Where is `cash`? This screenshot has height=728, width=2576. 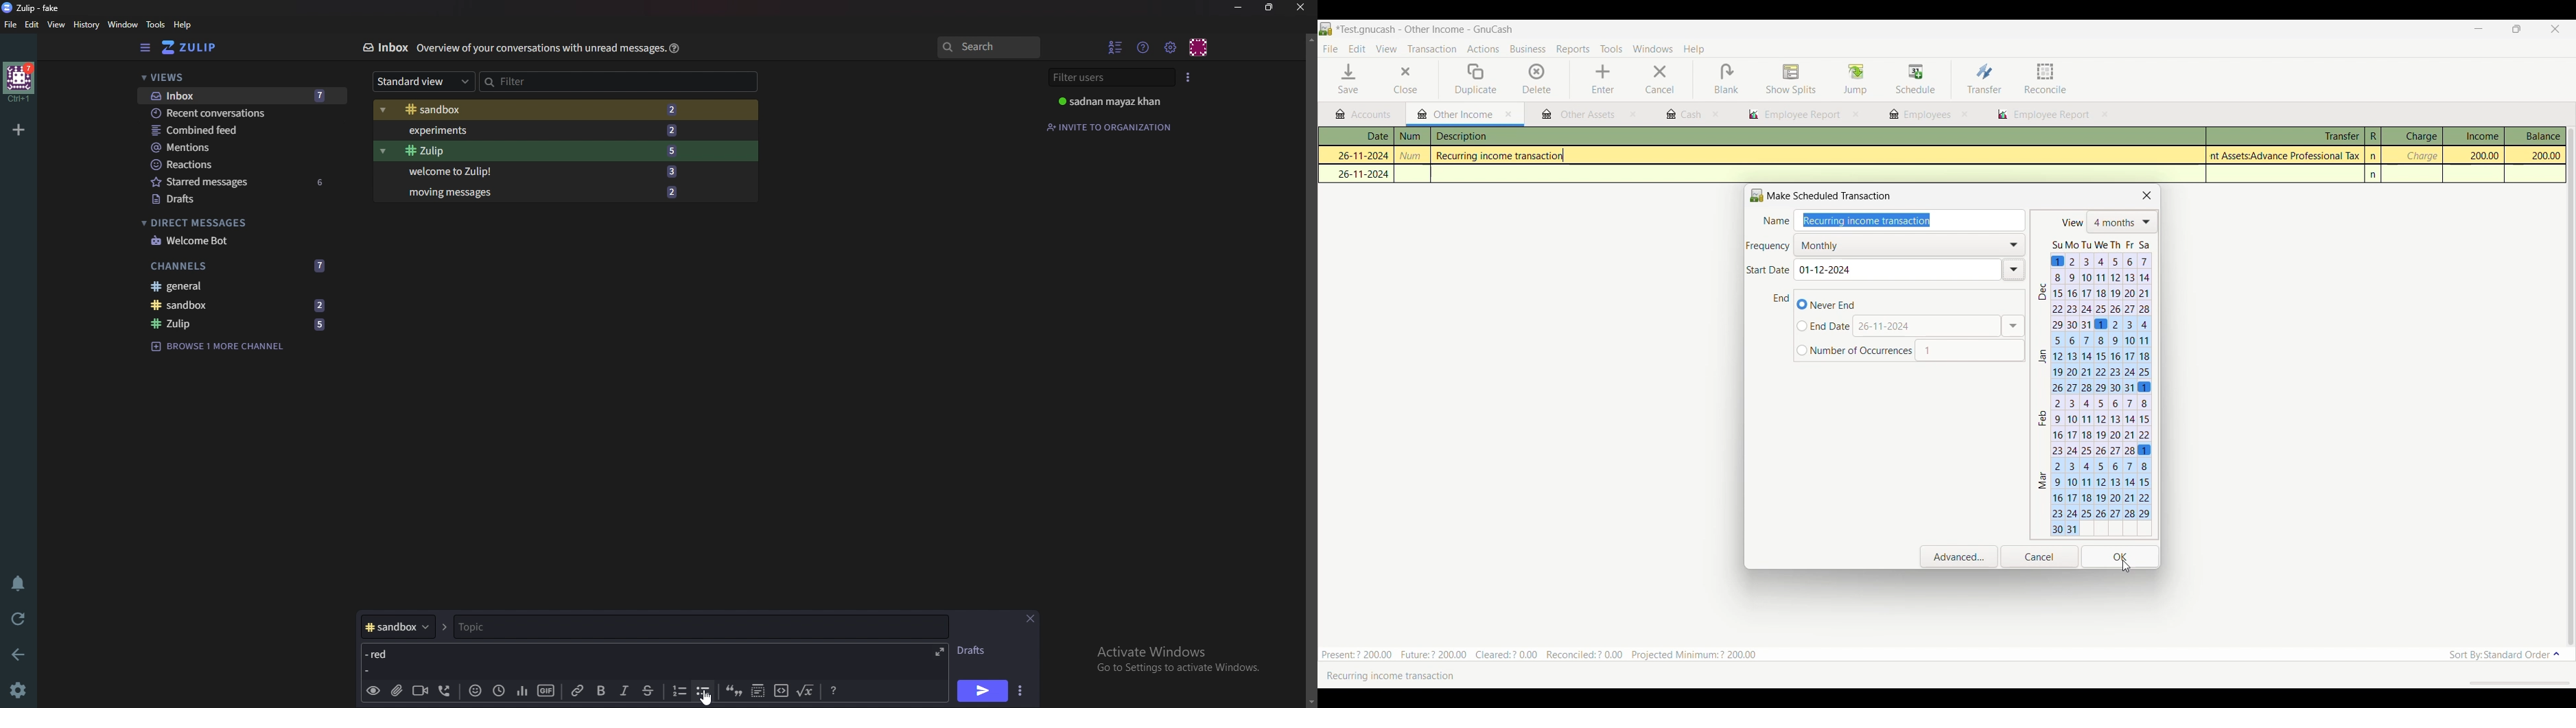
cash is located at coordinates (1683, 115).